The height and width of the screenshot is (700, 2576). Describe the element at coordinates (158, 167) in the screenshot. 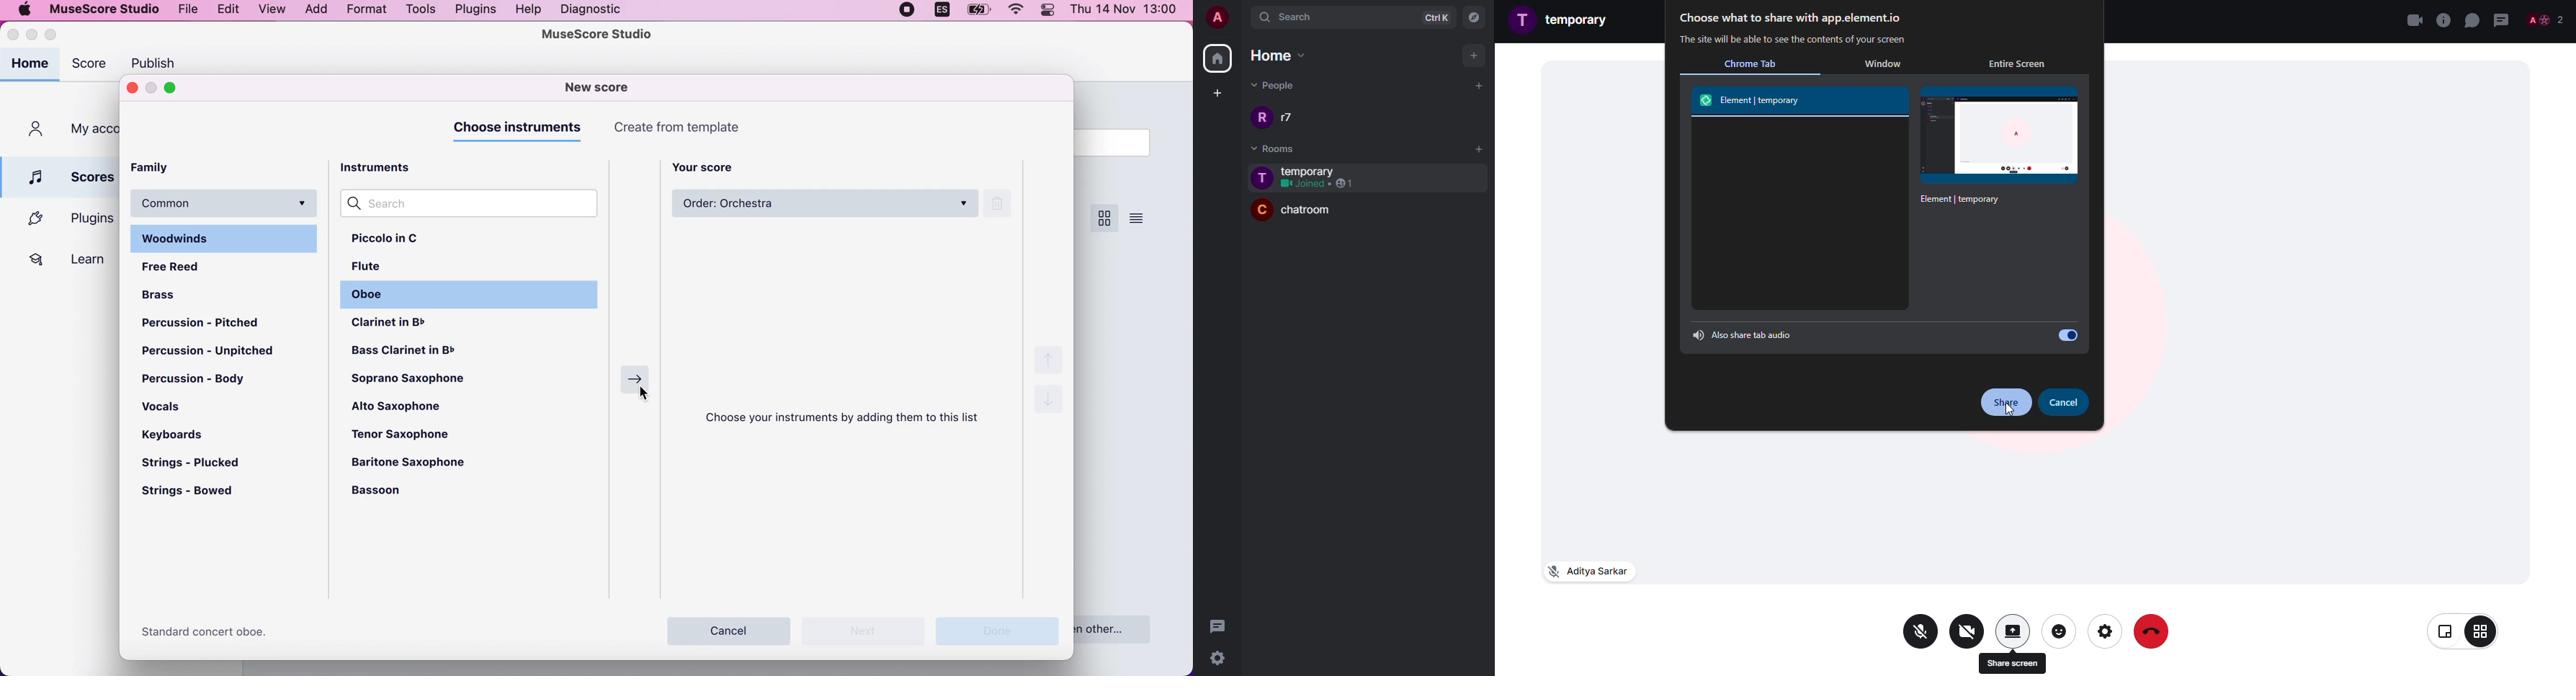

I see `family` at that location.